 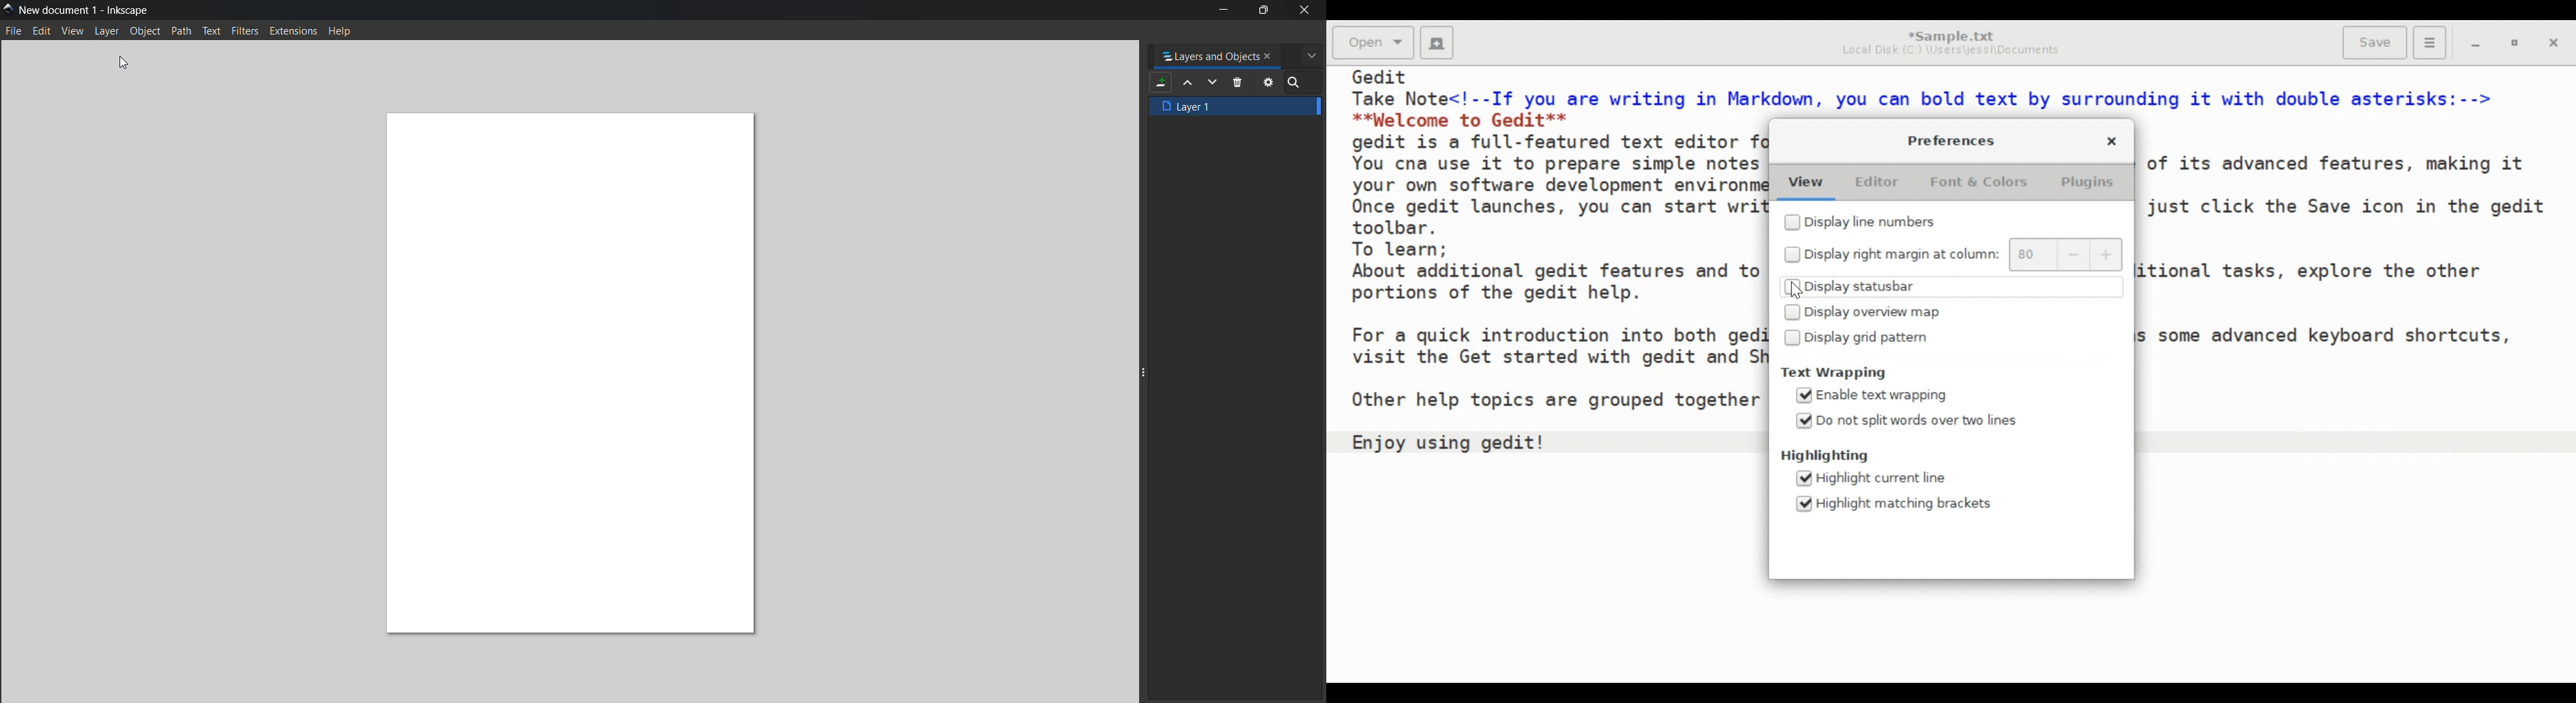 What do you see at coordinates (2448, 670) in the screenshot?
I see `Line & Column Preference (Ln 14, Col 19))` at bounding box center [2448, 670].